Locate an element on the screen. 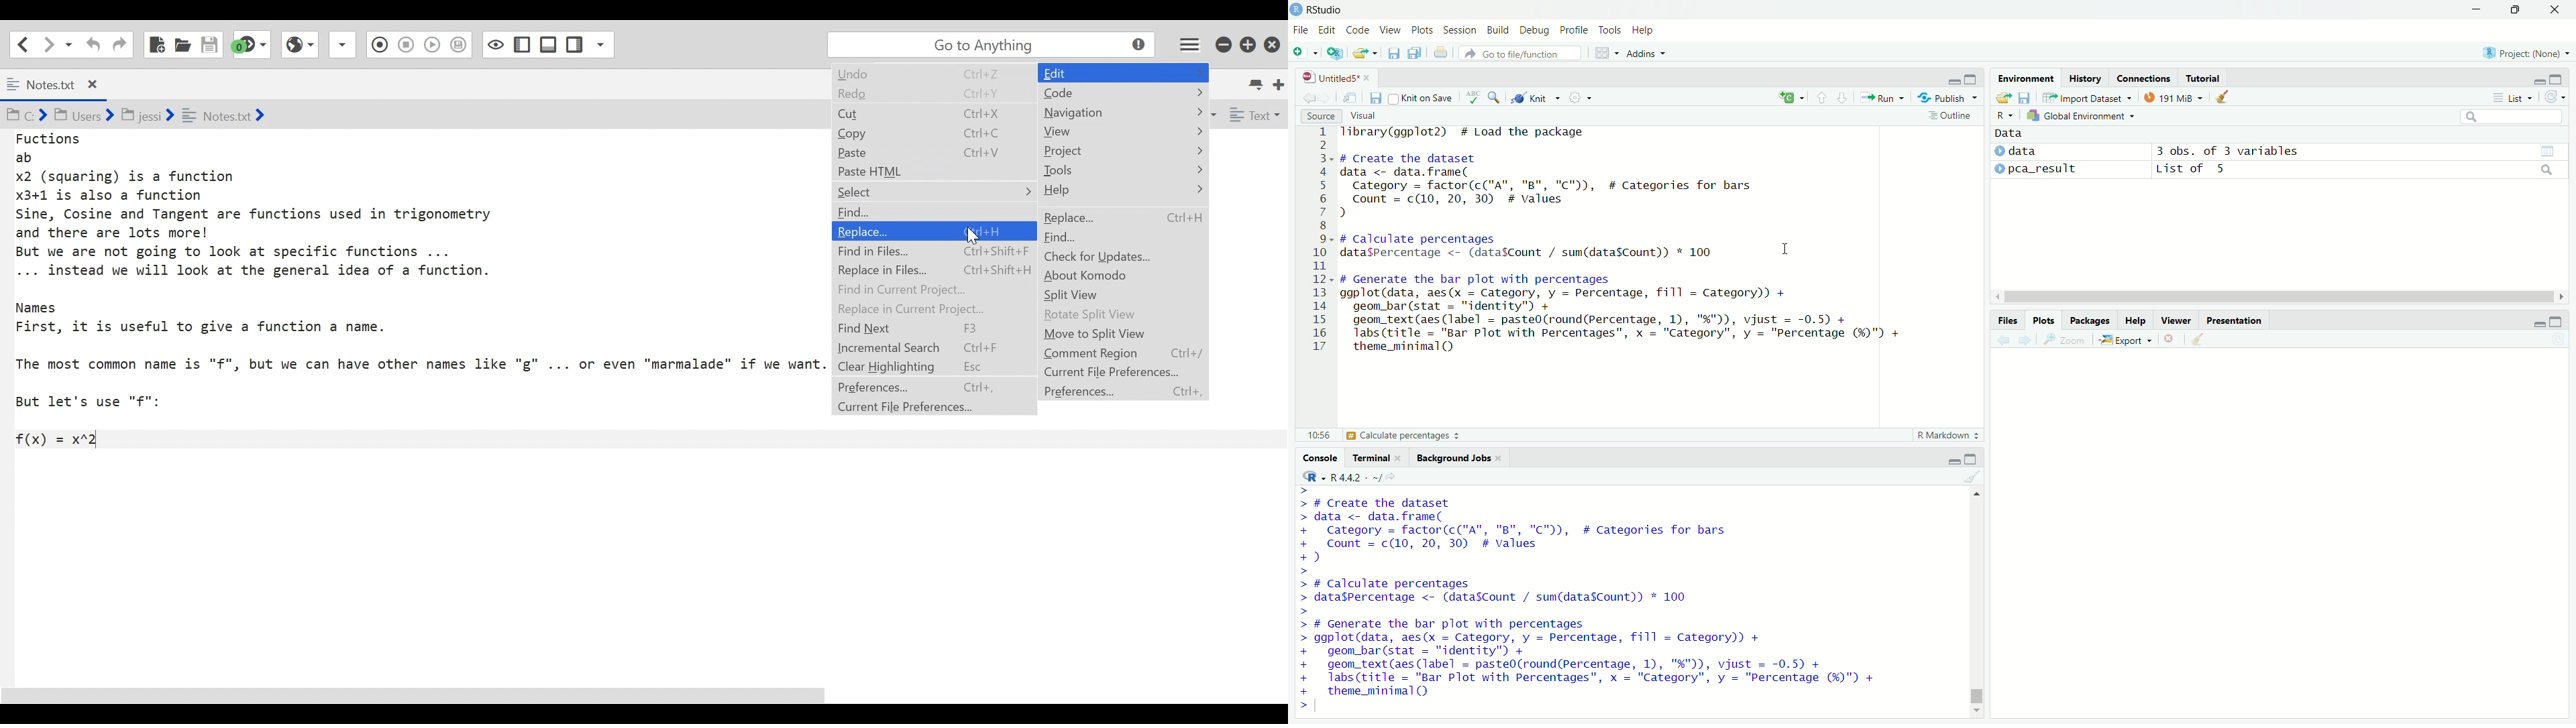 The height and width of the screenshot is (728, 2576). refresh is located at coordinates (2553, 96).